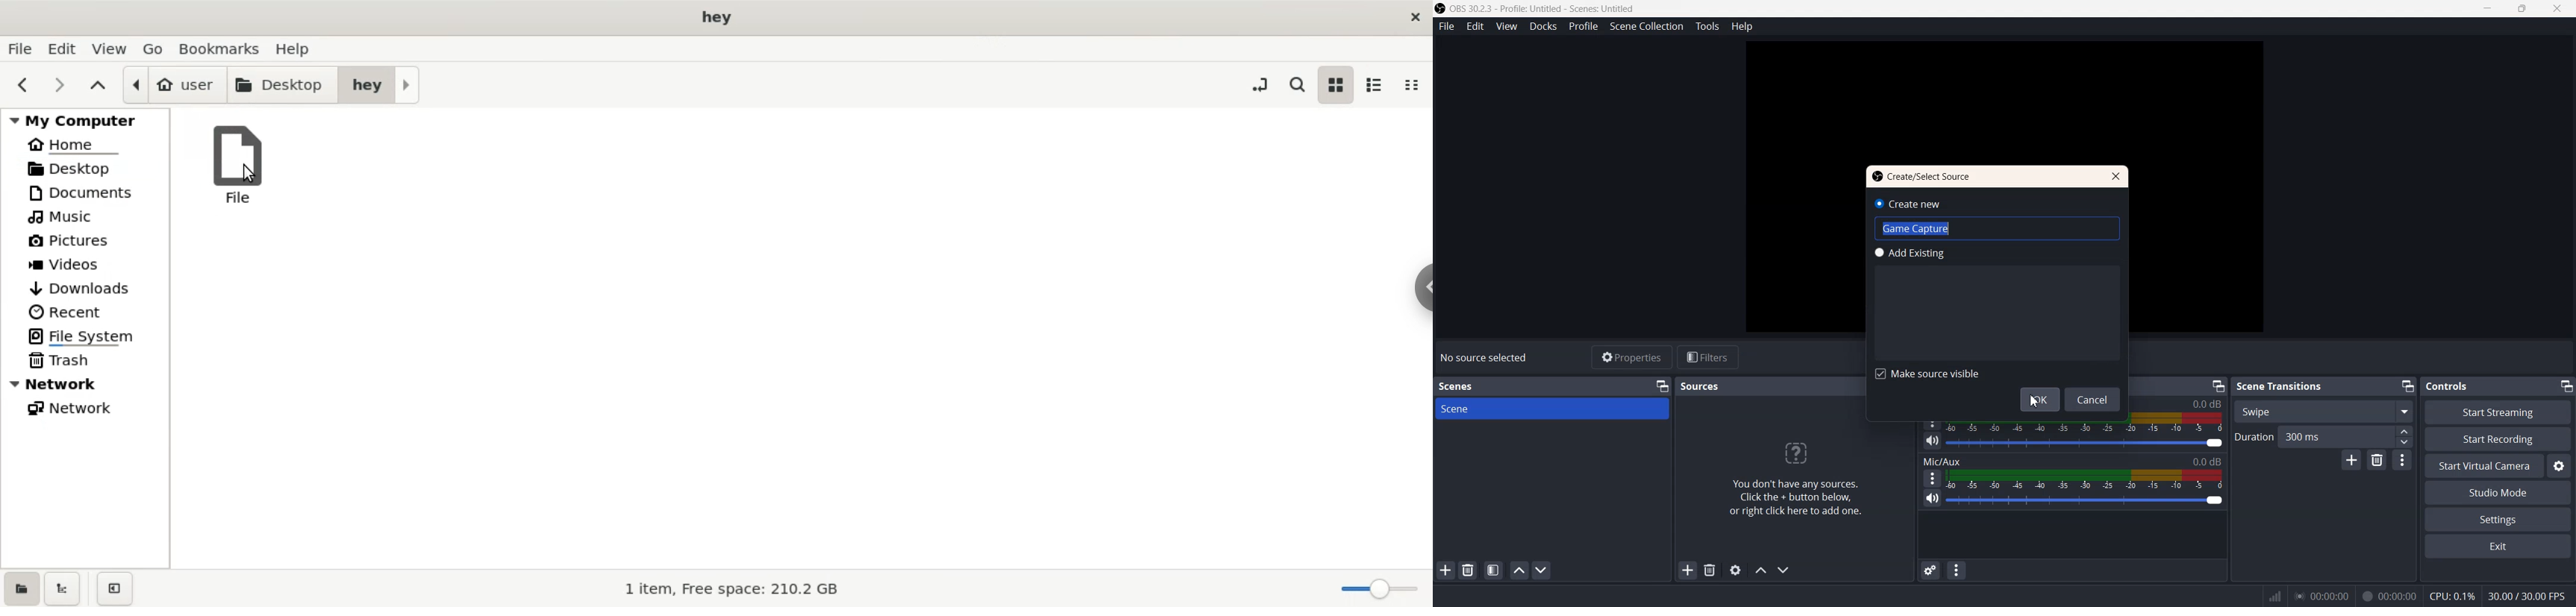  Describe the element at coordinates (2557, 9) in the screenshot. I see `Close` at that location.